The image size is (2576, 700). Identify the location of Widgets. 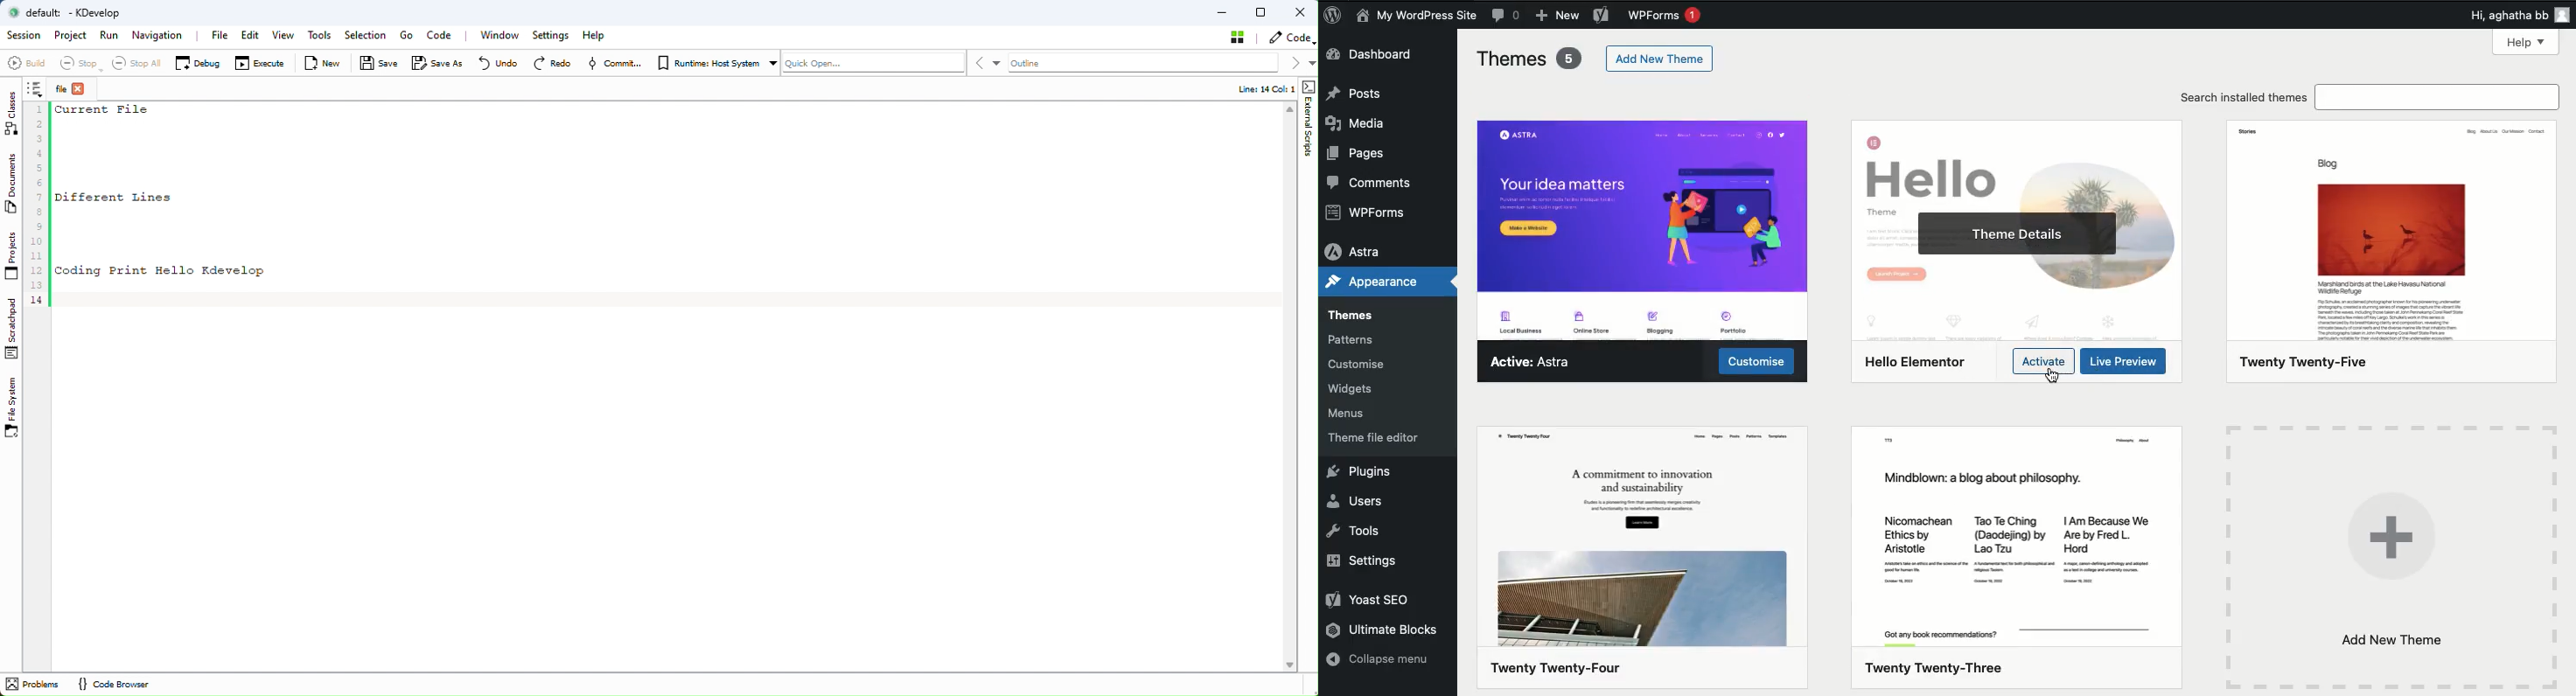
(1351, 387).